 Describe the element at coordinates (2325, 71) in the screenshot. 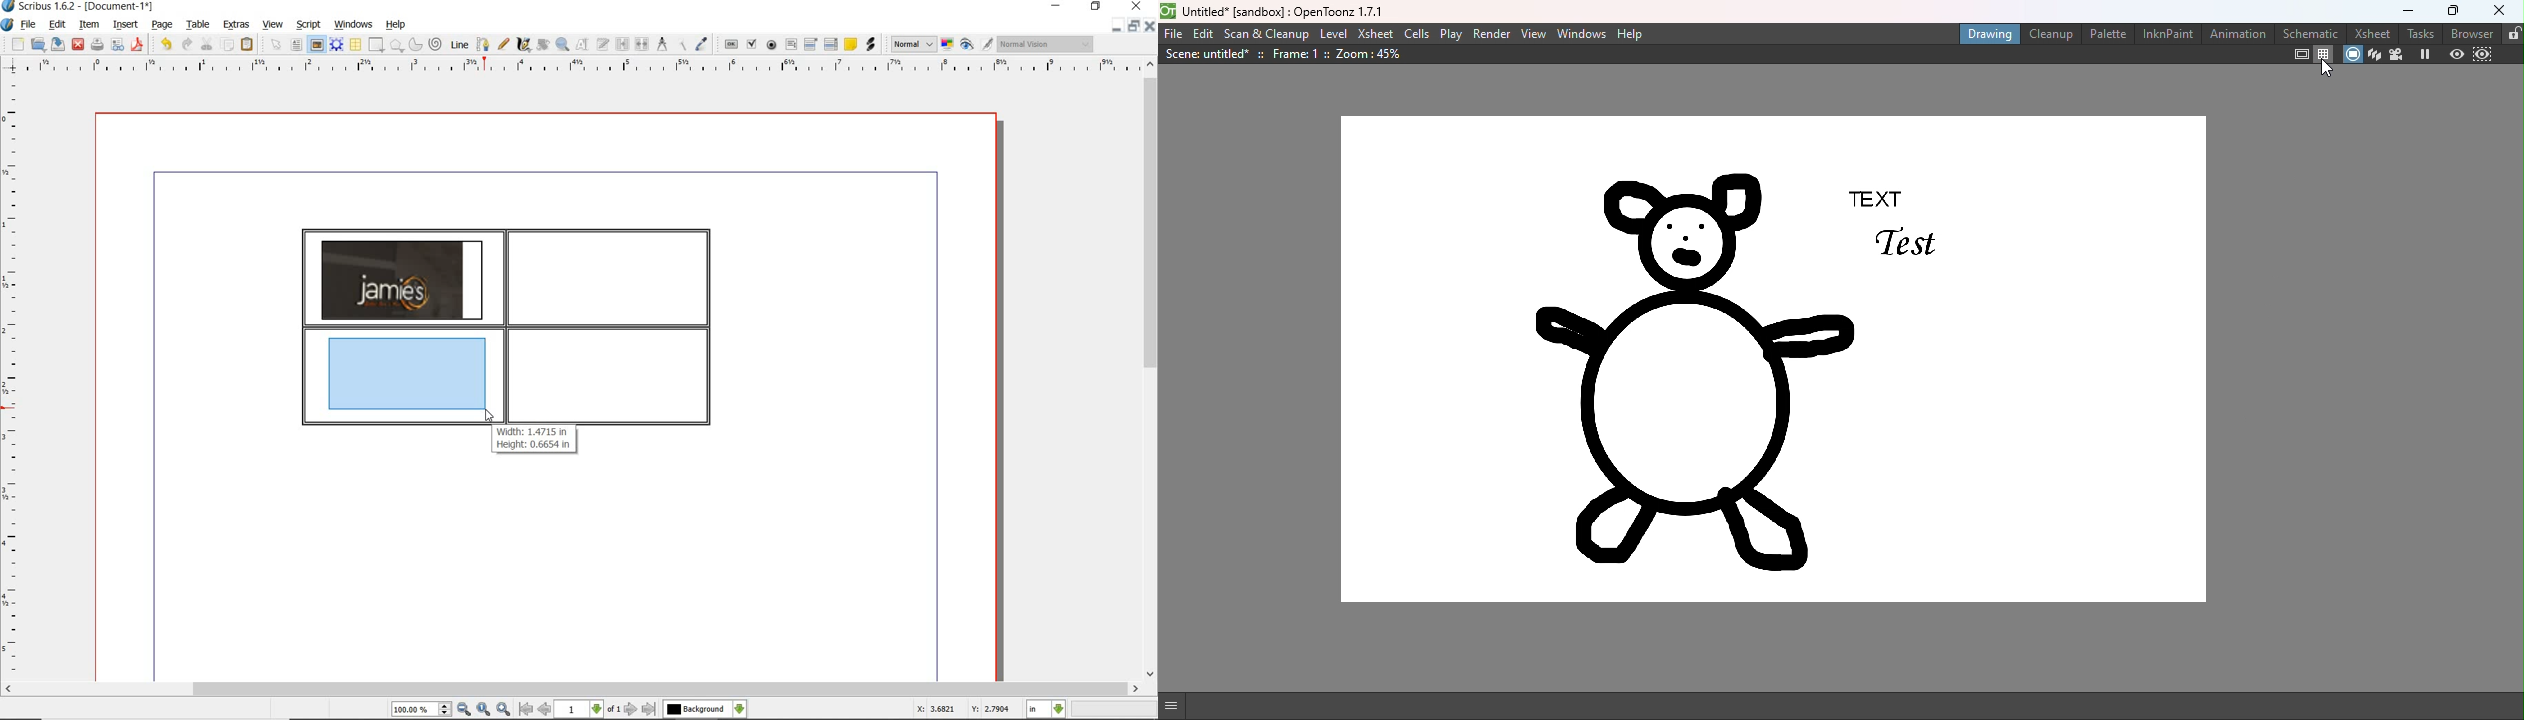

I see `Cursor` at that location.